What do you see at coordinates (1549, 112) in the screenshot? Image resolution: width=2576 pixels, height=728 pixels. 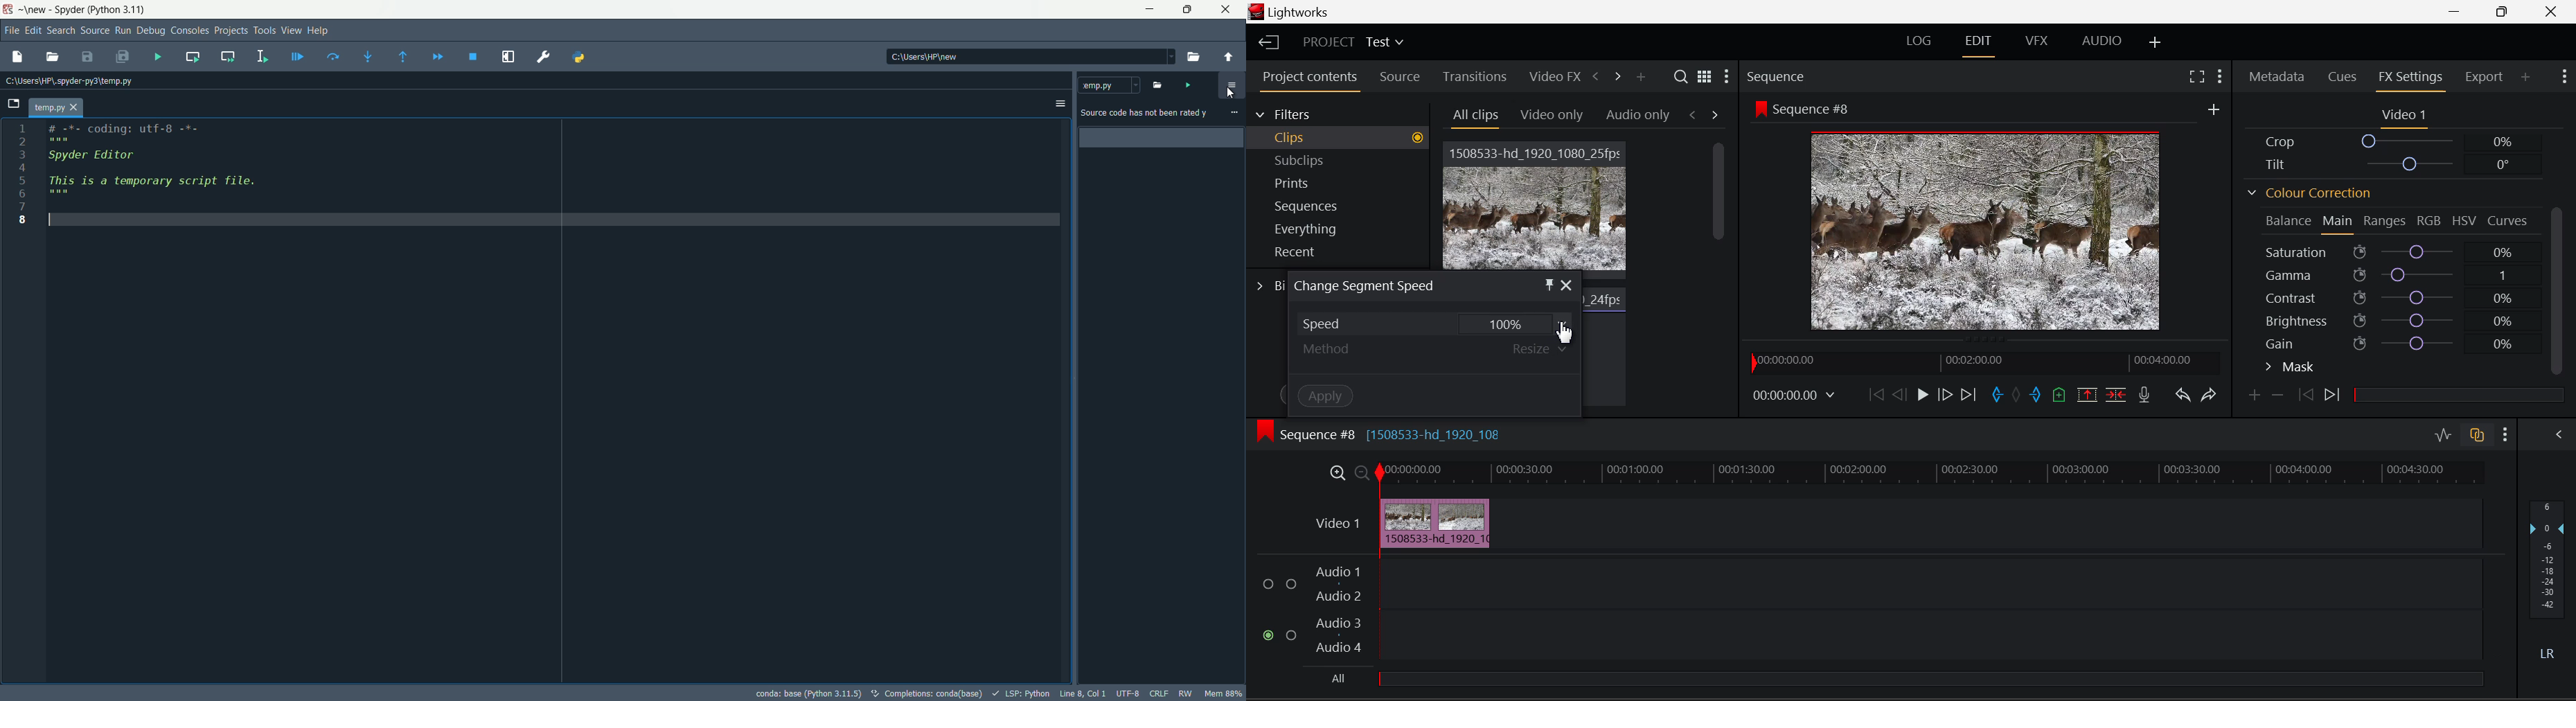 I see `Video Only` at bounding box center [1549, 112].